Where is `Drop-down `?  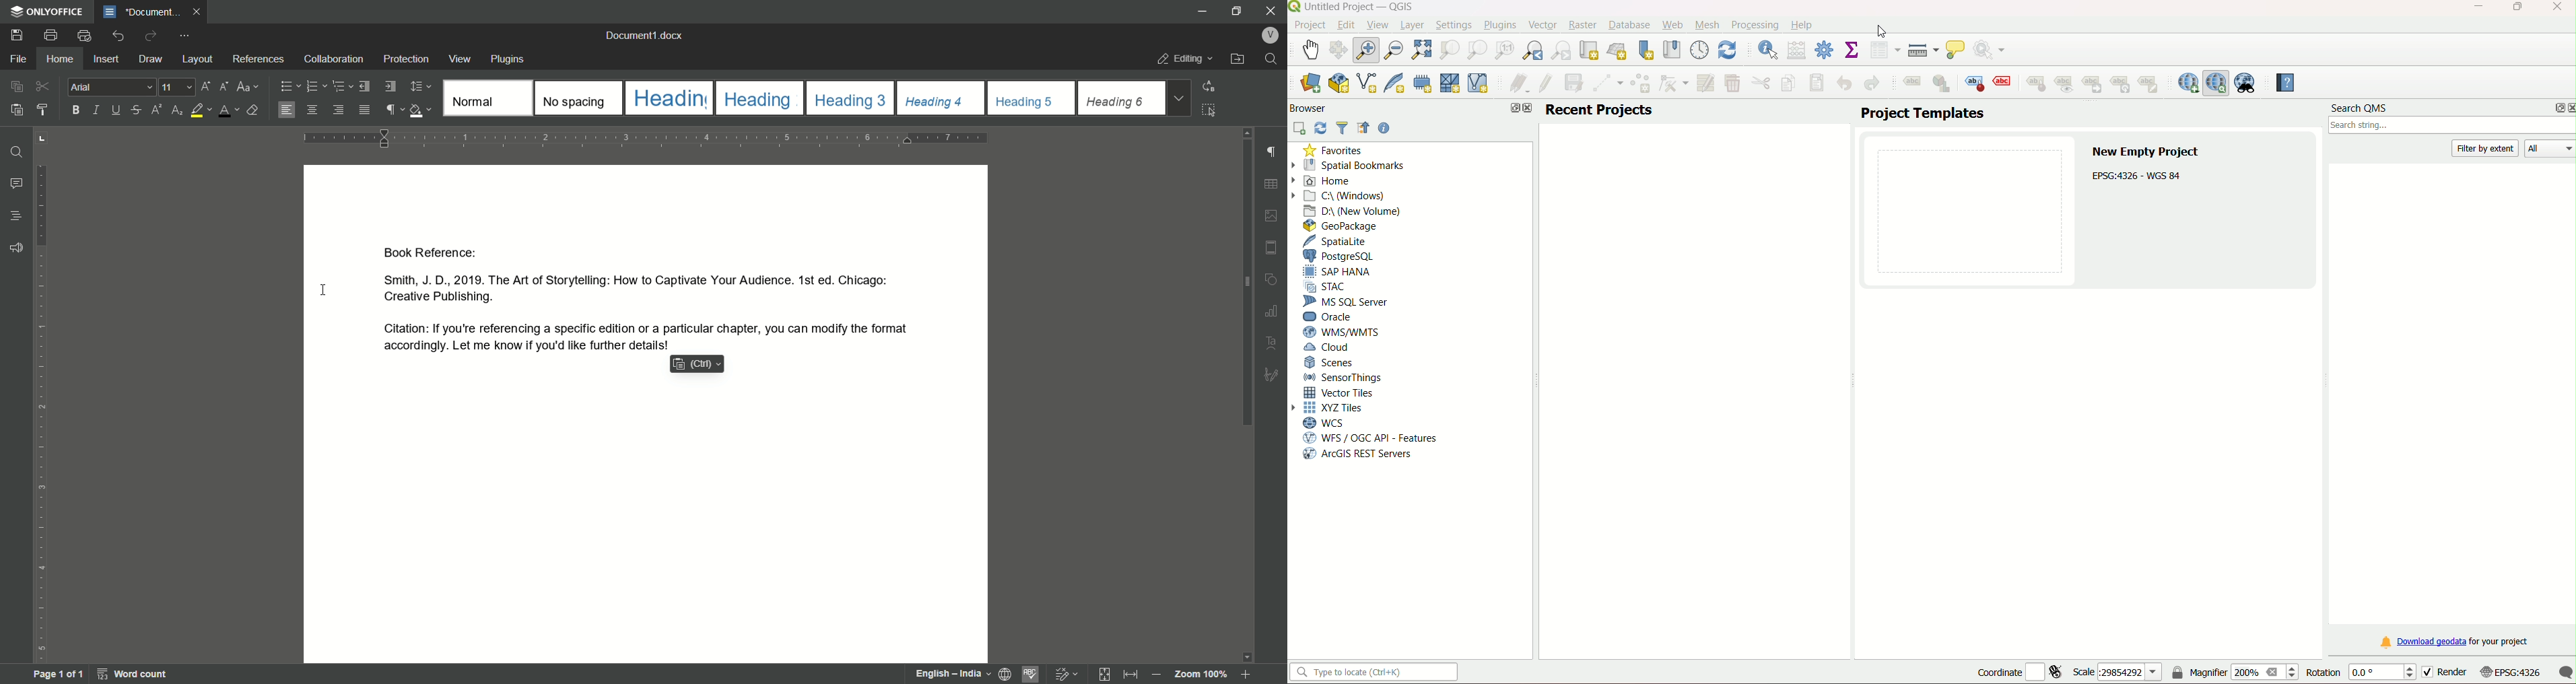 Drop-down  is located at coordinates (1178, 99).